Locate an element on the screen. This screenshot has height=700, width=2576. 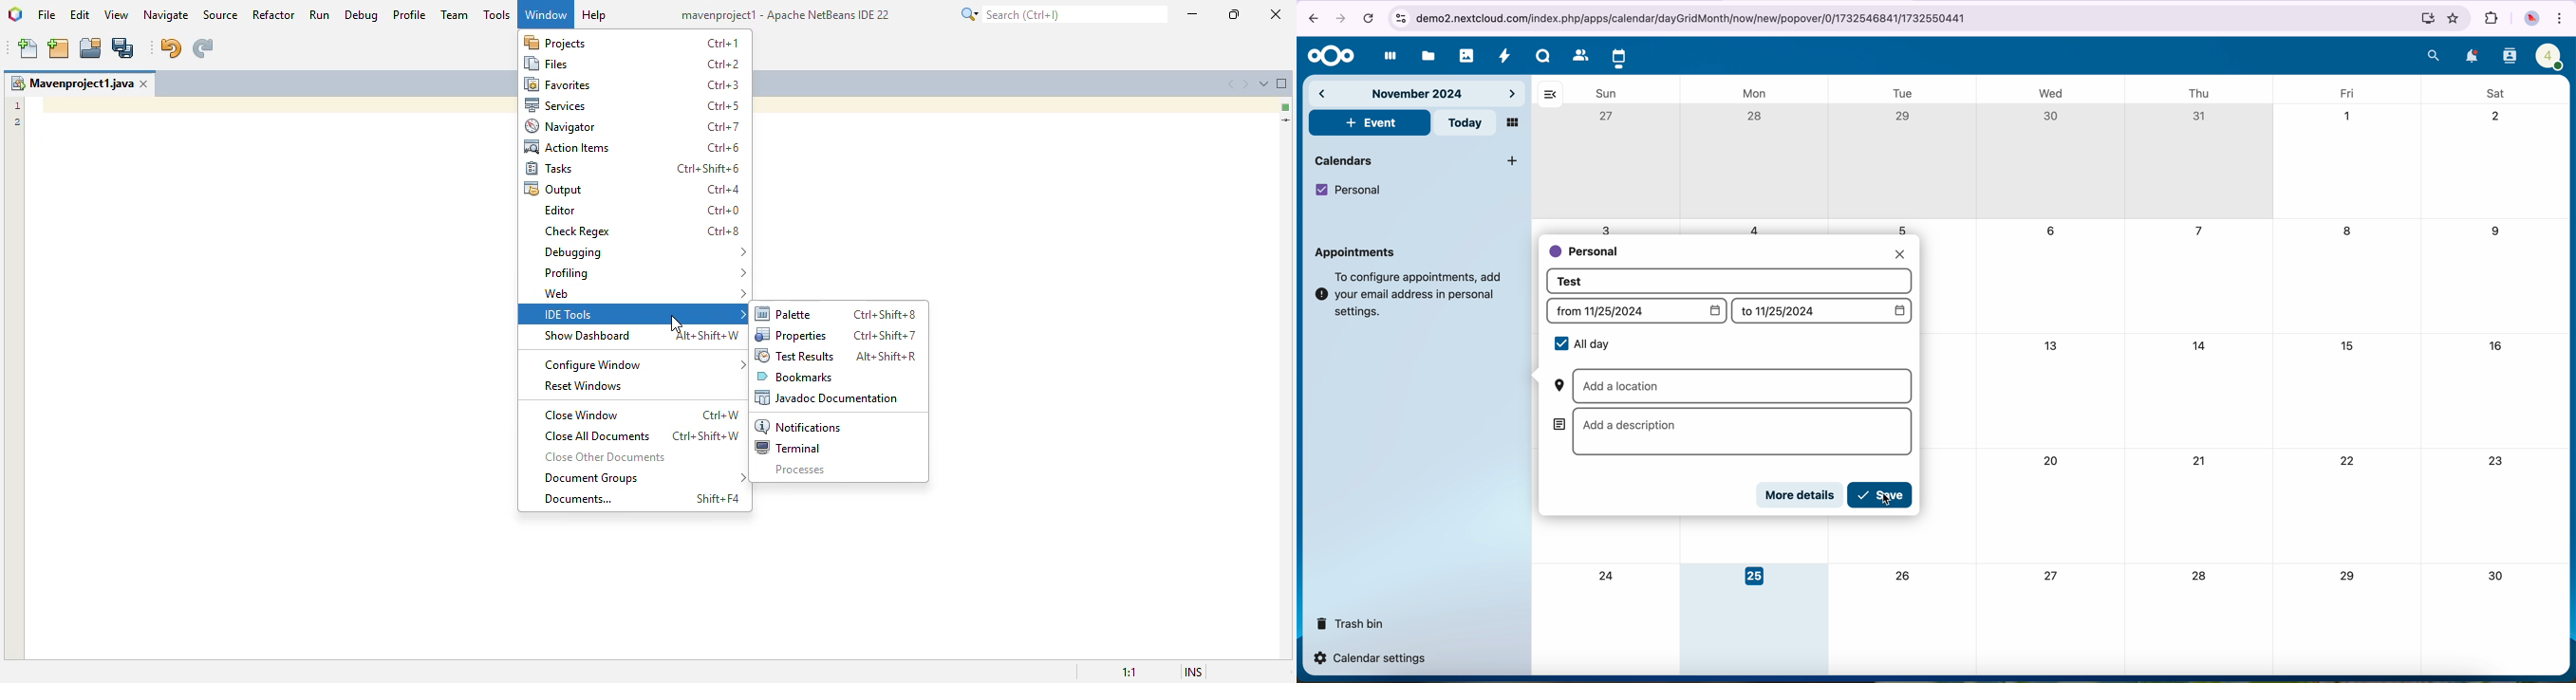
7 is located at coordinates (2198, 232).